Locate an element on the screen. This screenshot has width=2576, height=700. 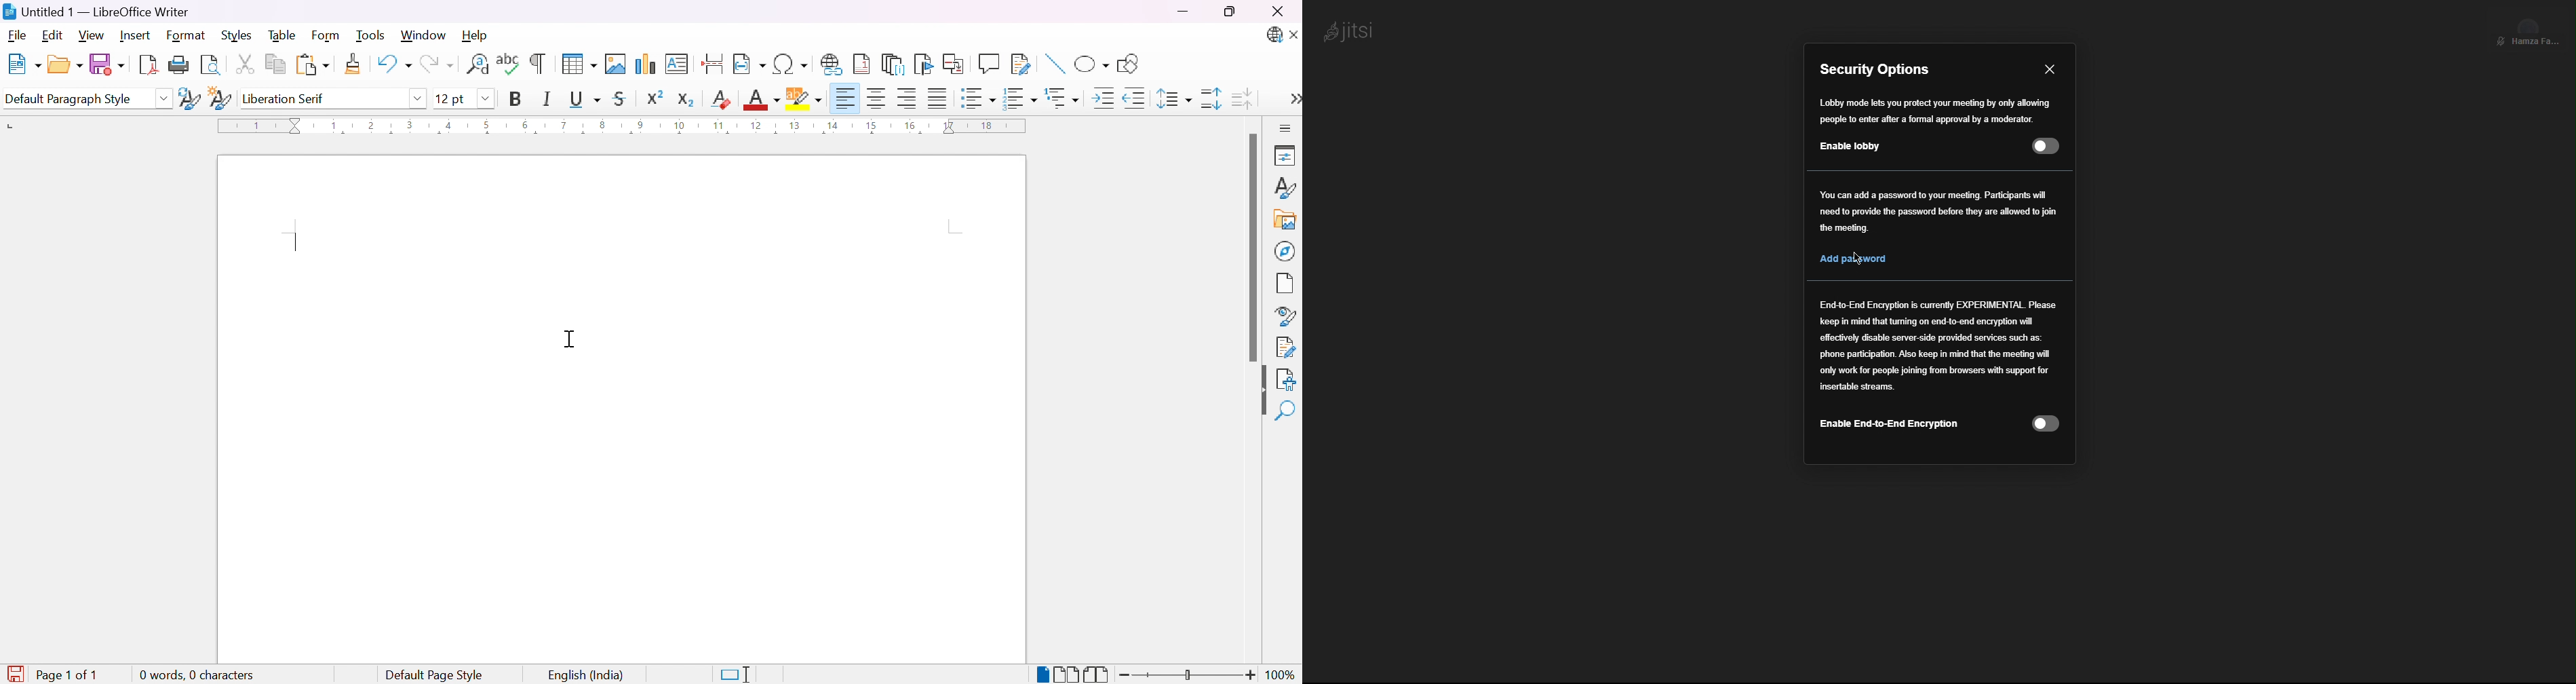
Close is located at coordinates (2048, 69).